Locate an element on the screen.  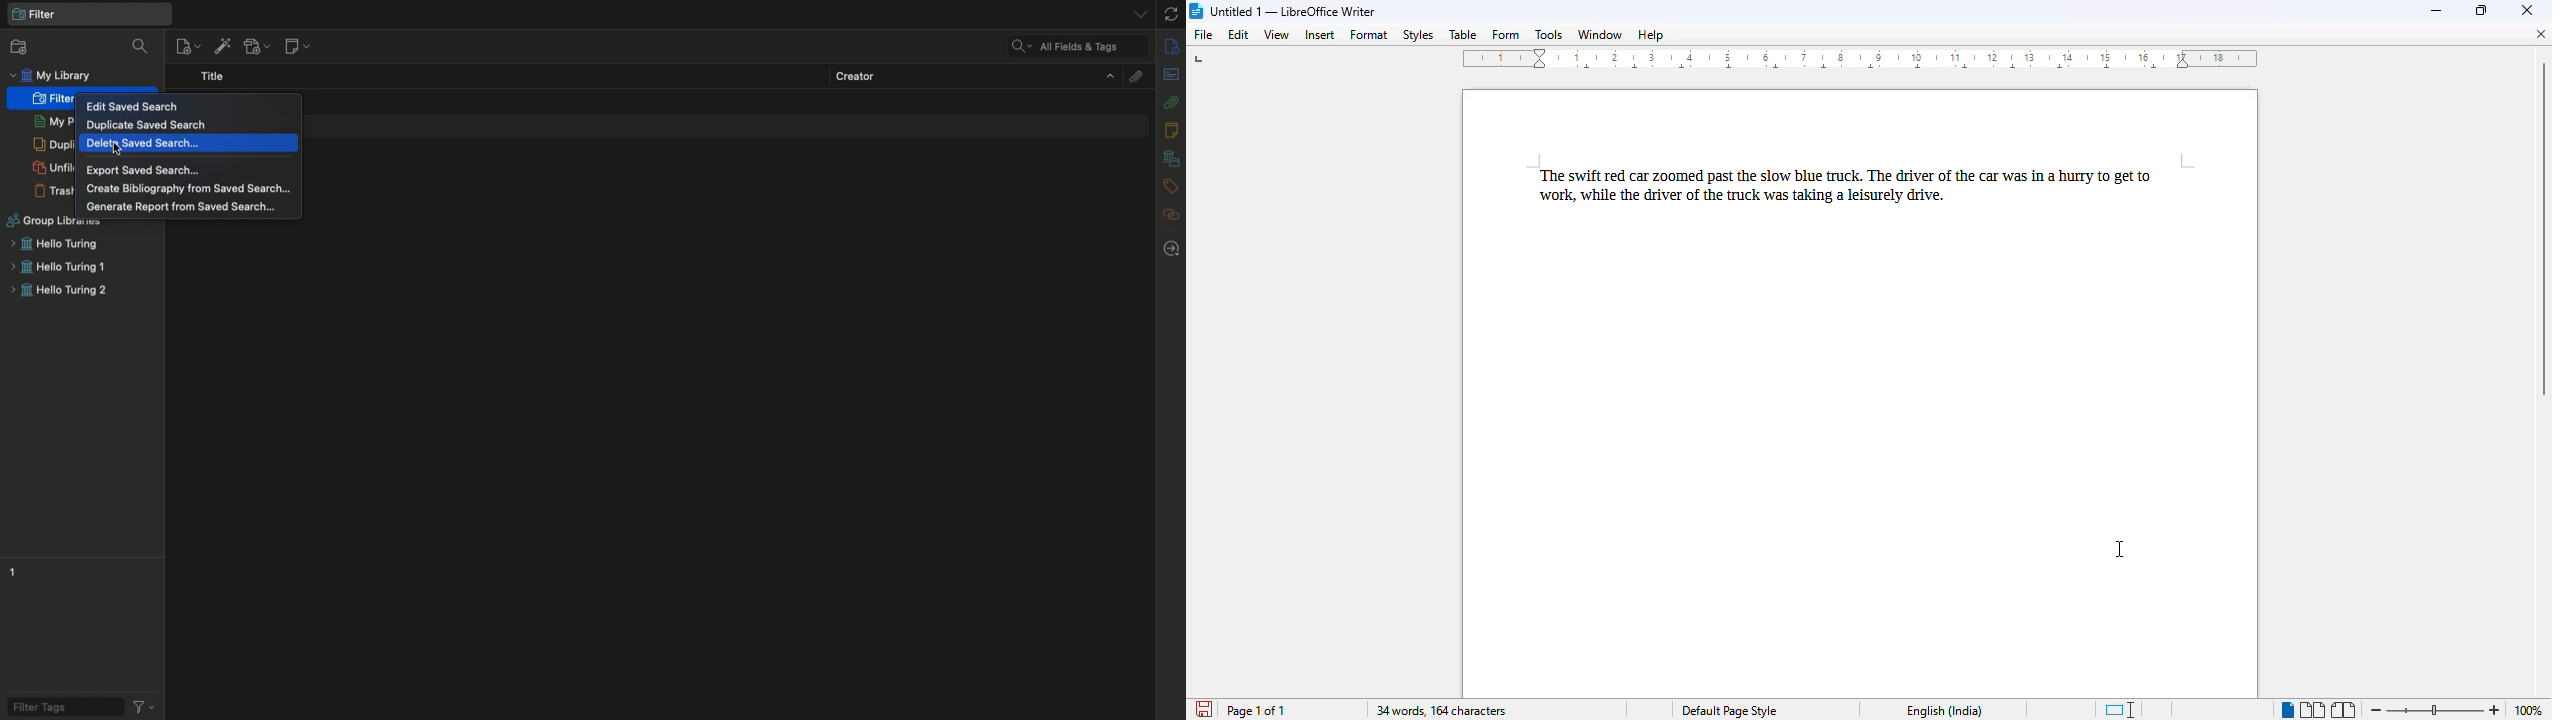
minimize is located at coordinates (2437, 10).